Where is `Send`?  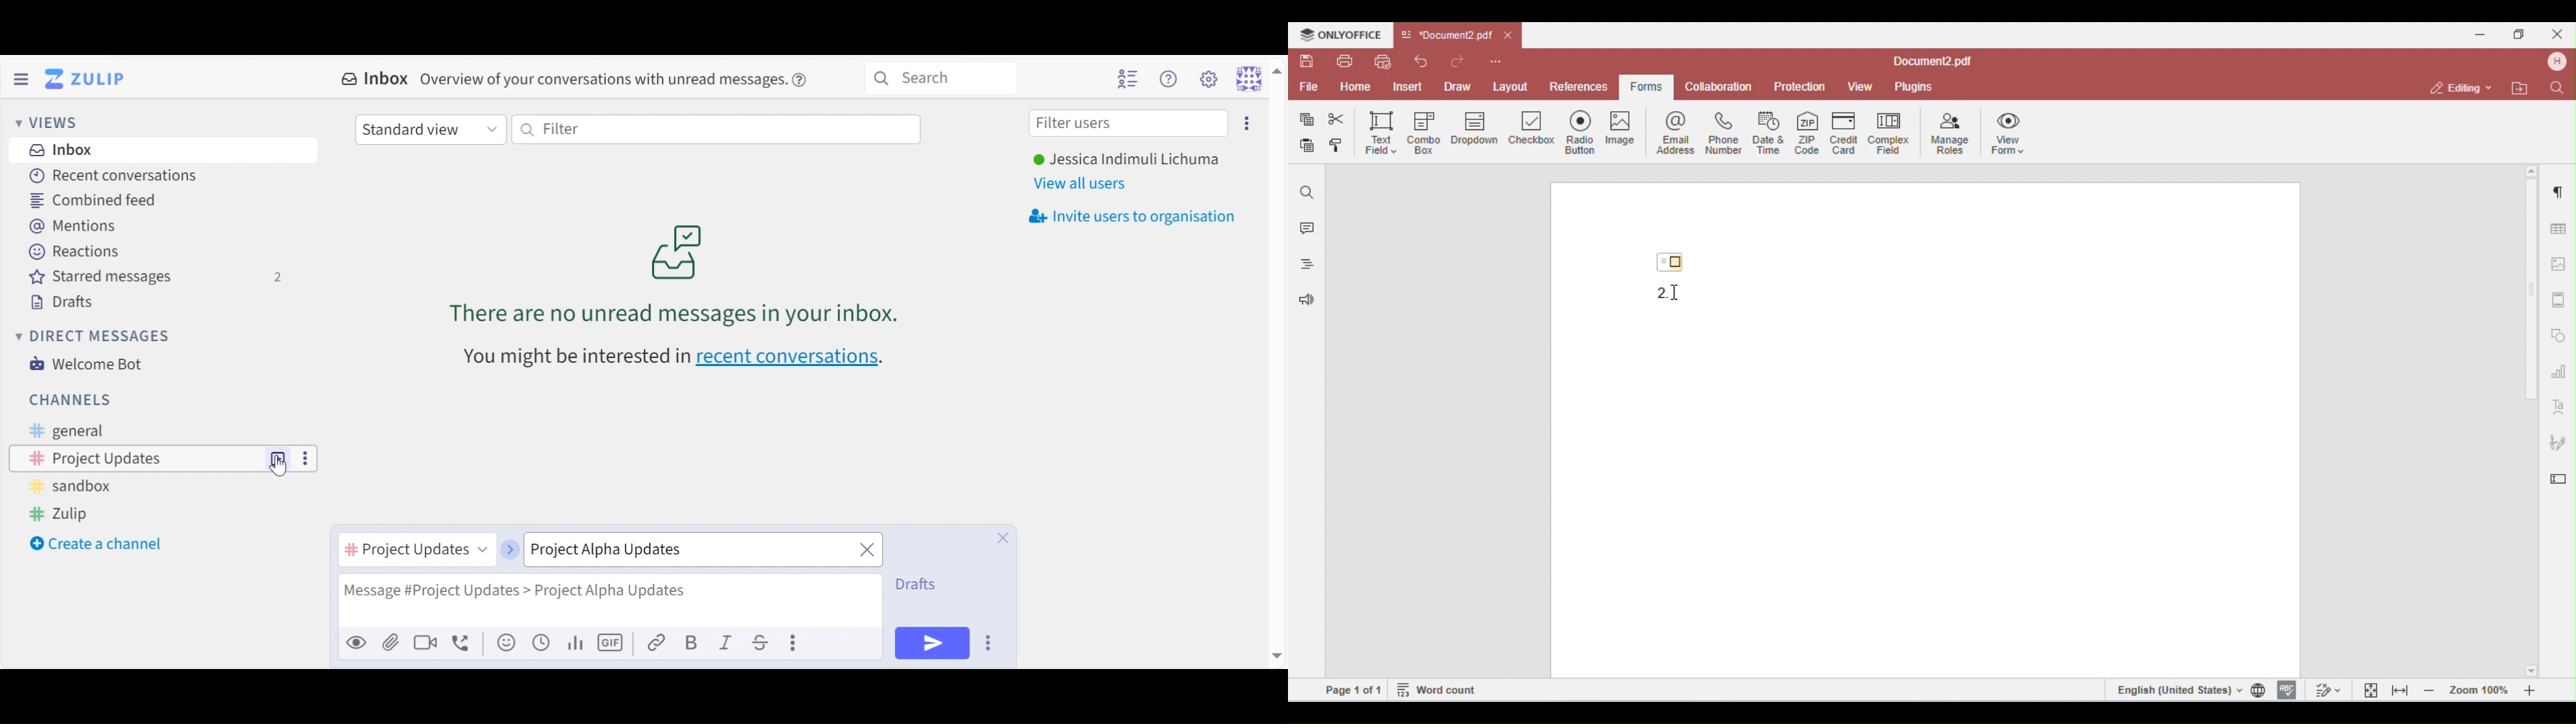 Send is located at coordinates (932, 643).